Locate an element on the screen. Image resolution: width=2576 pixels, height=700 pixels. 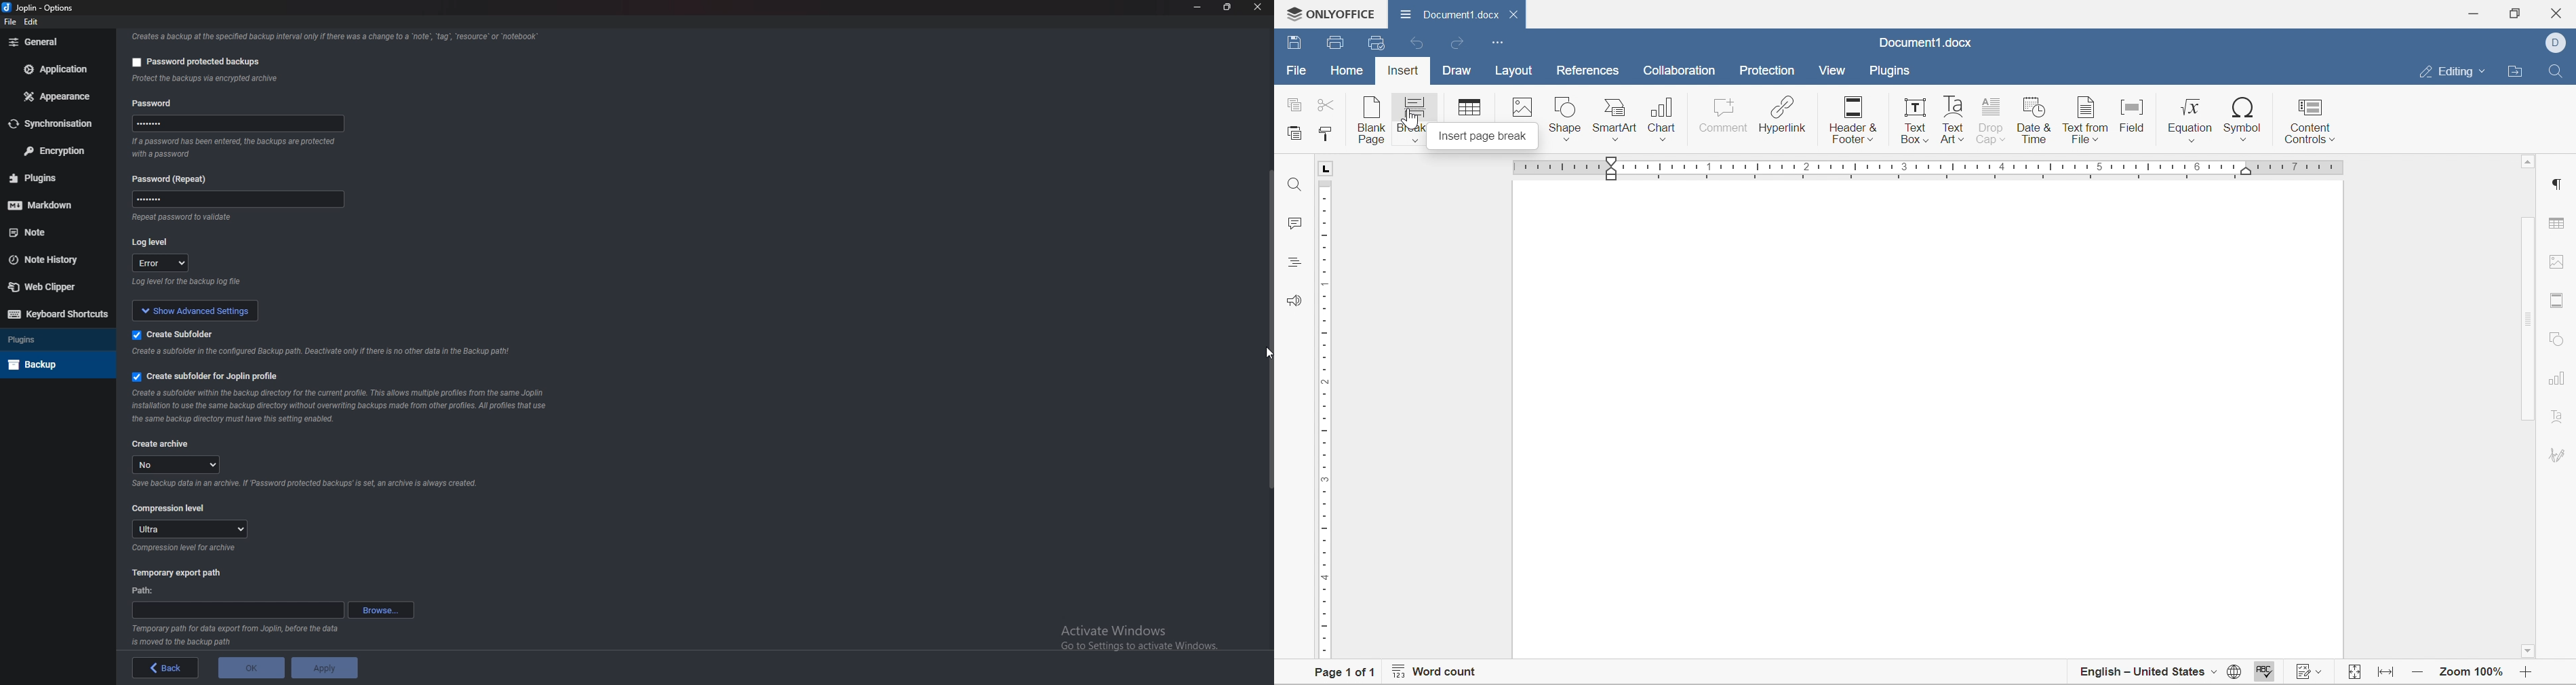
options is located at coordinates (60, 7).